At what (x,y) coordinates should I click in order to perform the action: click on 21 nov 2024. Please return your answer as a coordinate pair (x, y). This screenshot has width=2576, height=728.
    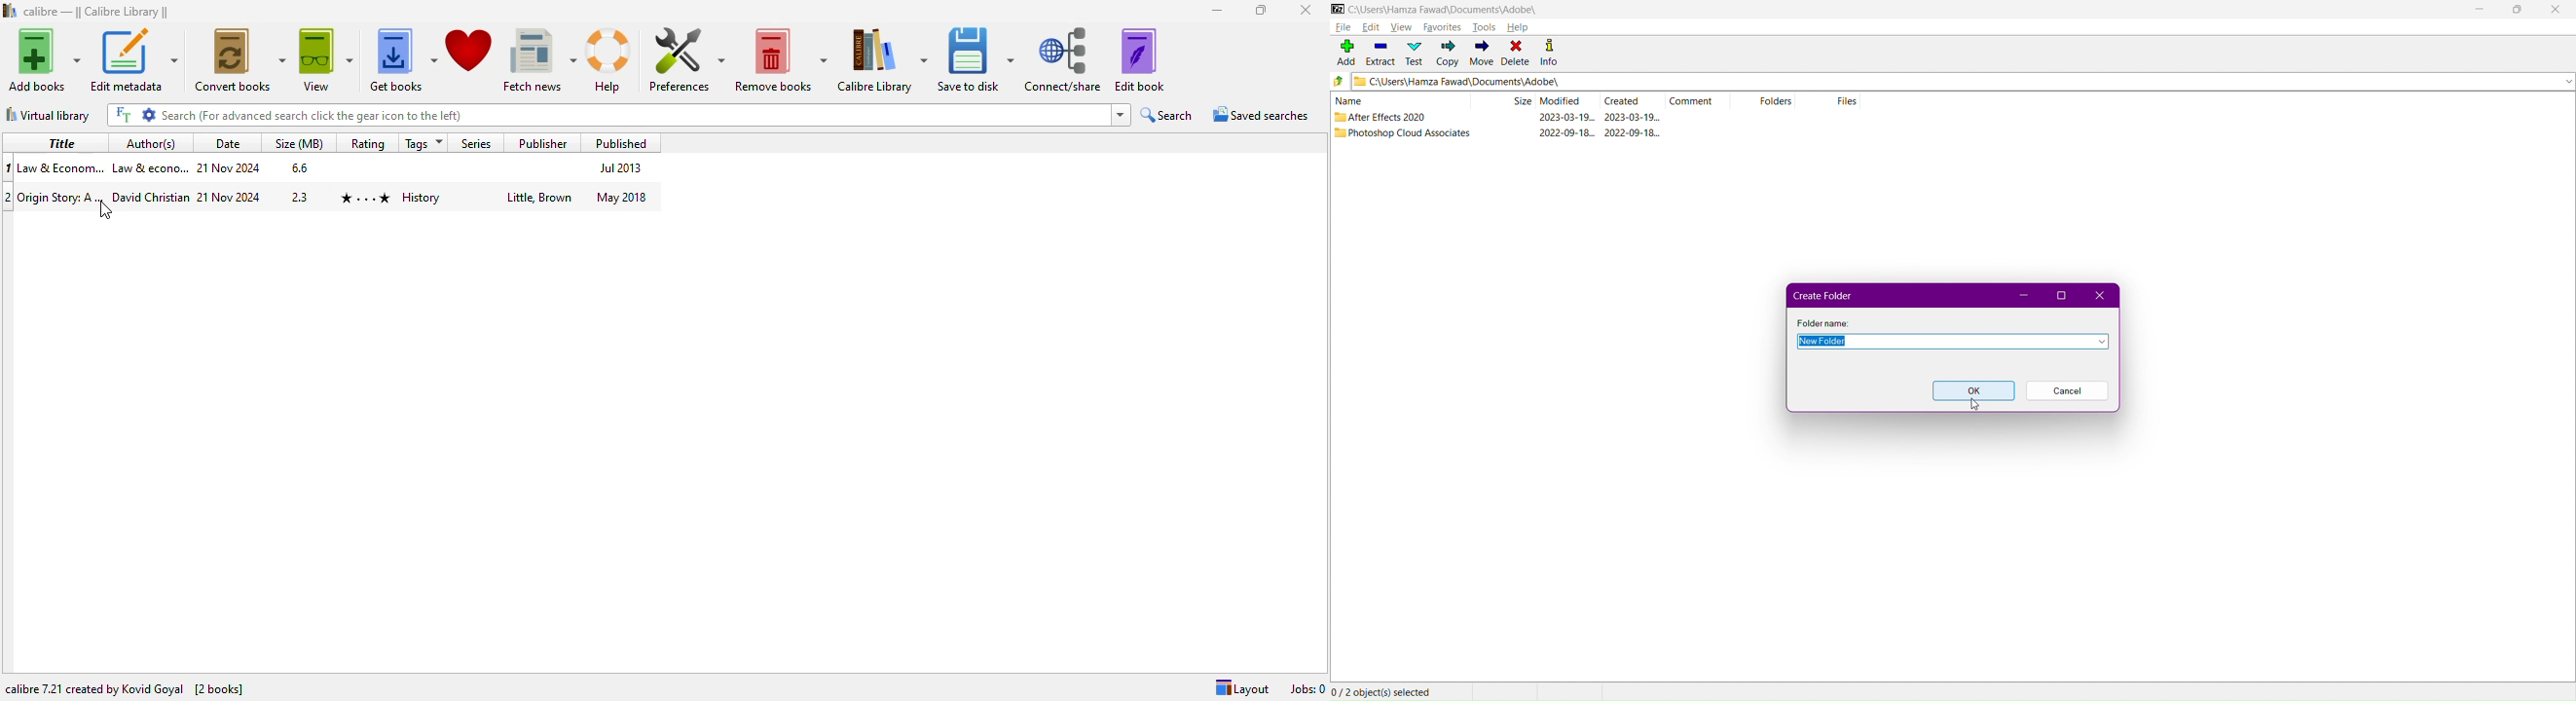
    Looking at the image, I should click on (230, 196).